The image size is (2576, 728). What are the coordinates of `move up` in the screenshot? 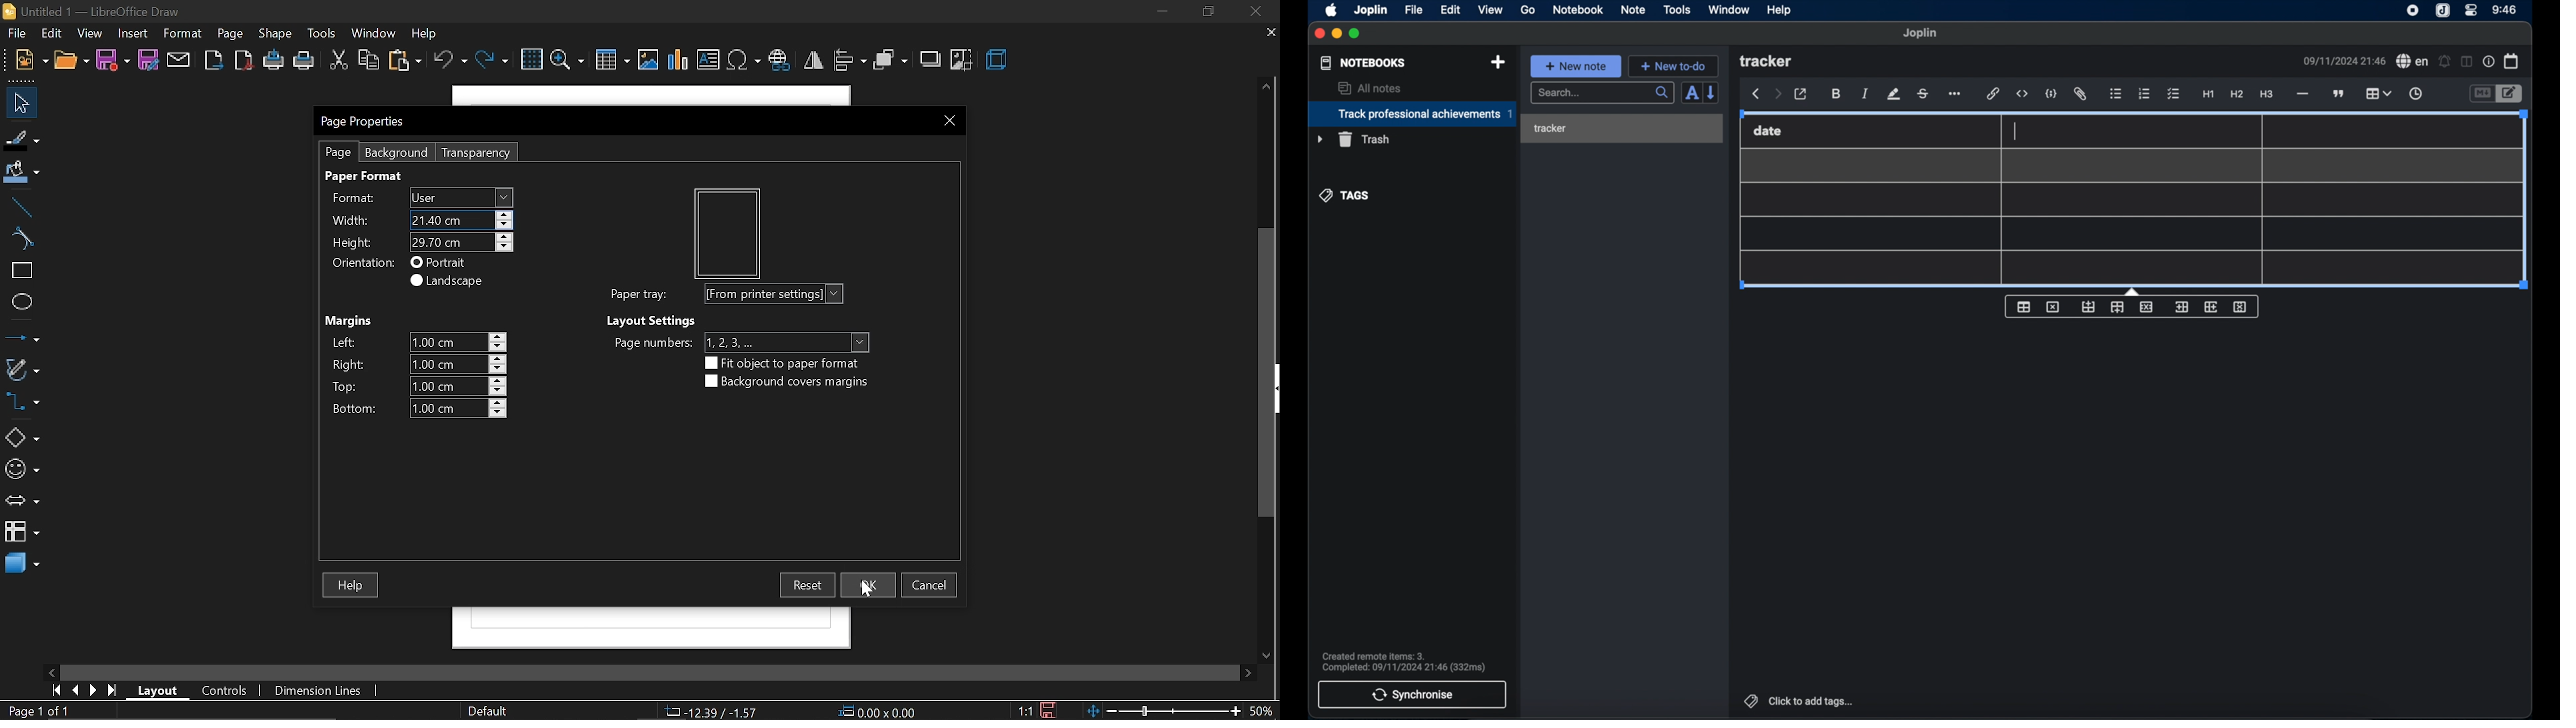 It's located at (1266, 85).